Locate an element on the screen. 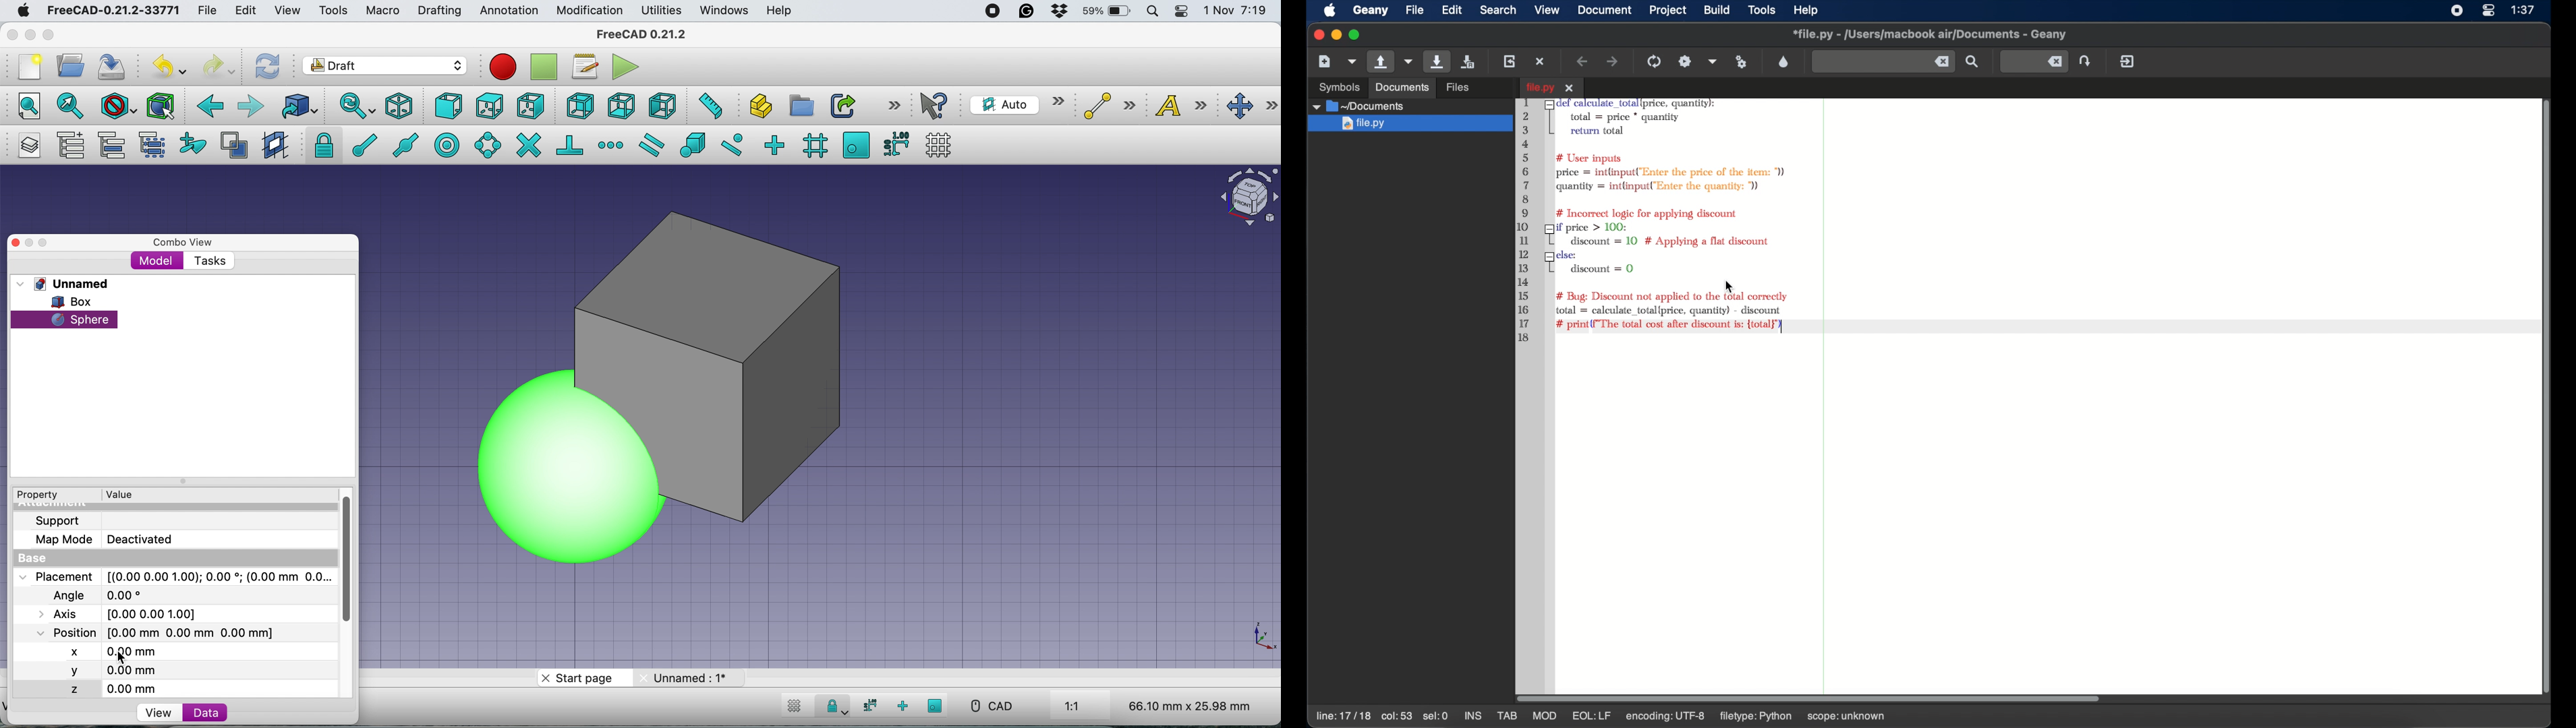  snap parallel is located at coordinates (650, 146).